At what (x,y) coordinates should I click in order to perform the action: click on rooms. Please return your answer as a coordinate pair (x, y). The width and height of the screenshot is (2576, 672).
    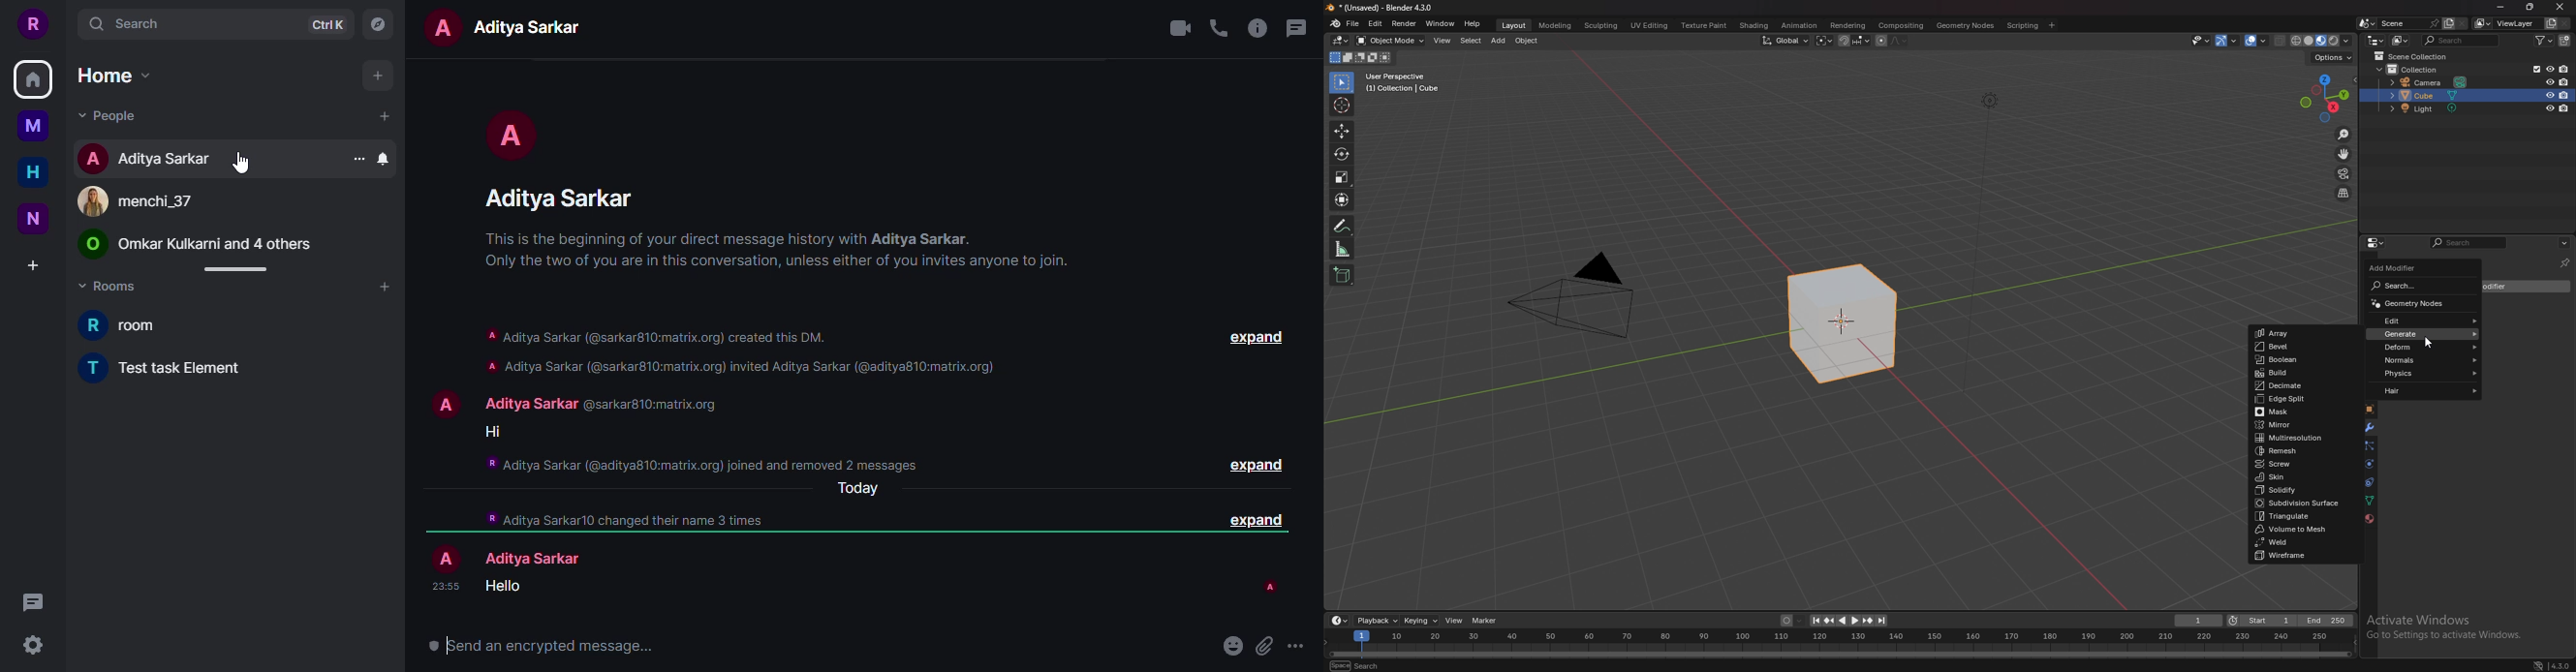
    Looking at the image, I should click on (112, 289).